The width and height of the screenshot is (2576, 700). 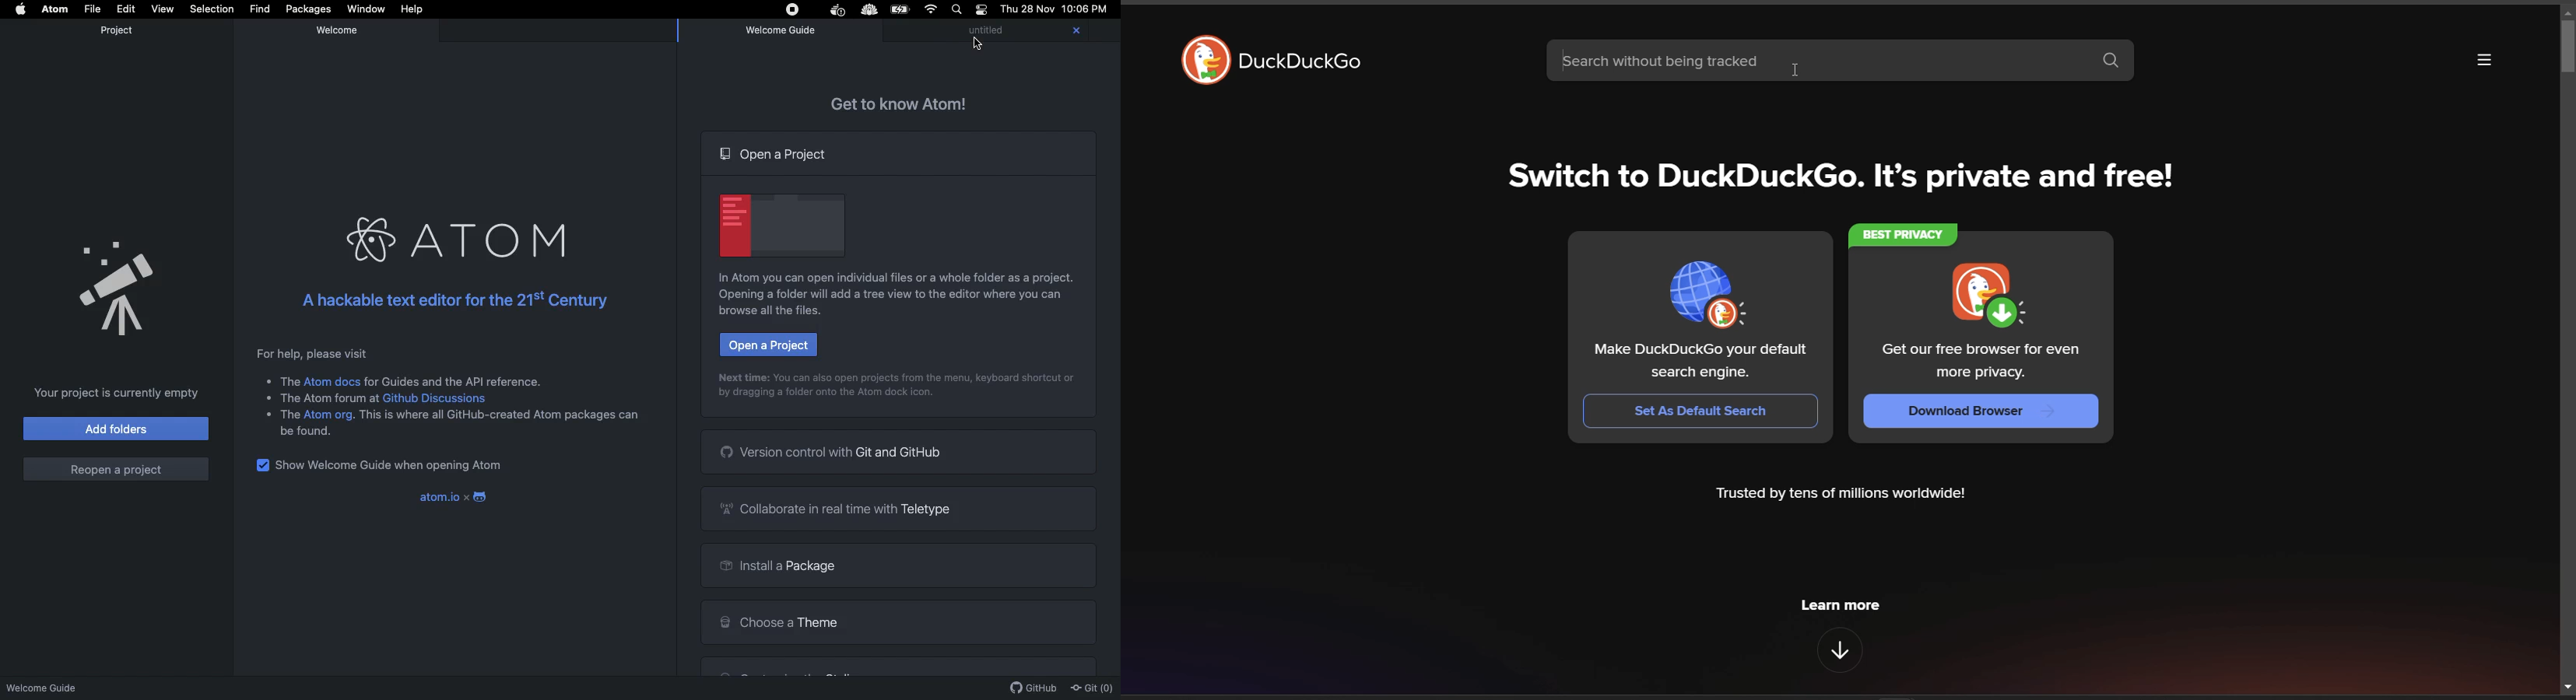 What do you see at coordinates (414, 9) in the screenshot?
I see `Help` at bounding box center [414, 9].